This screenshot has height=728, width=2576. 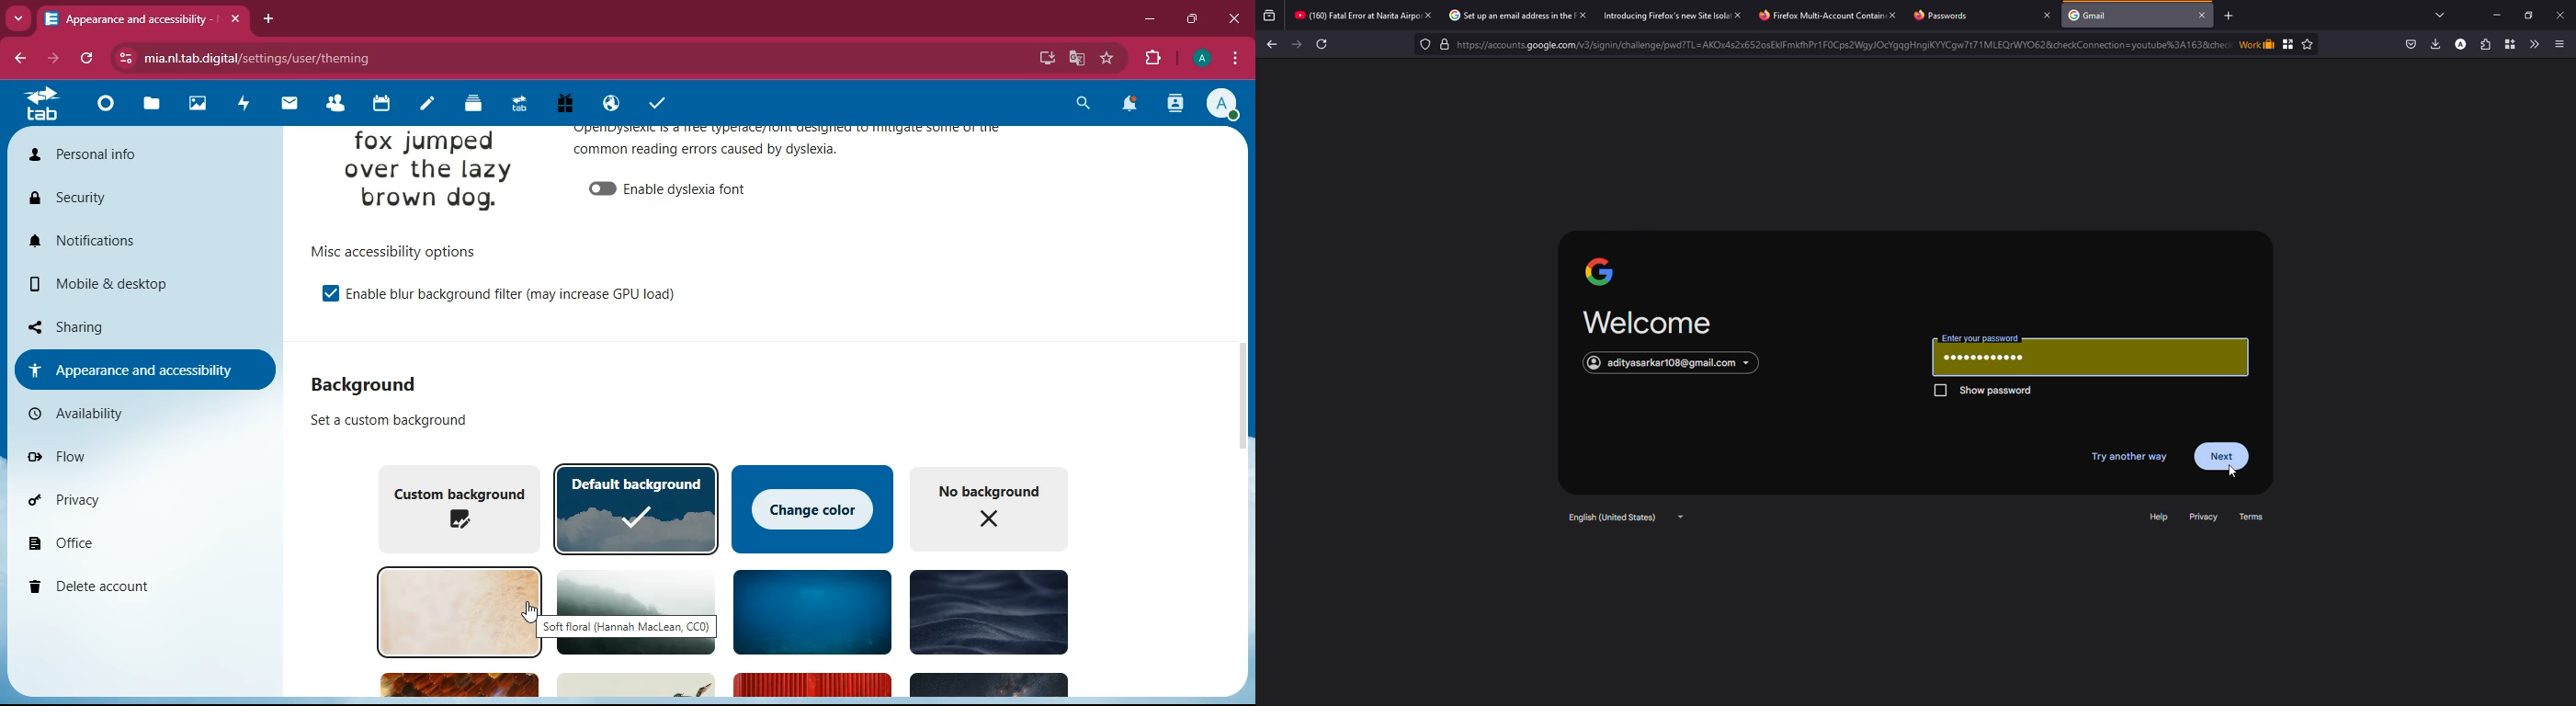 What do you see at coordinates (516, 107) in the screenshot?
I see `tab` at bounding box center [516, 107].